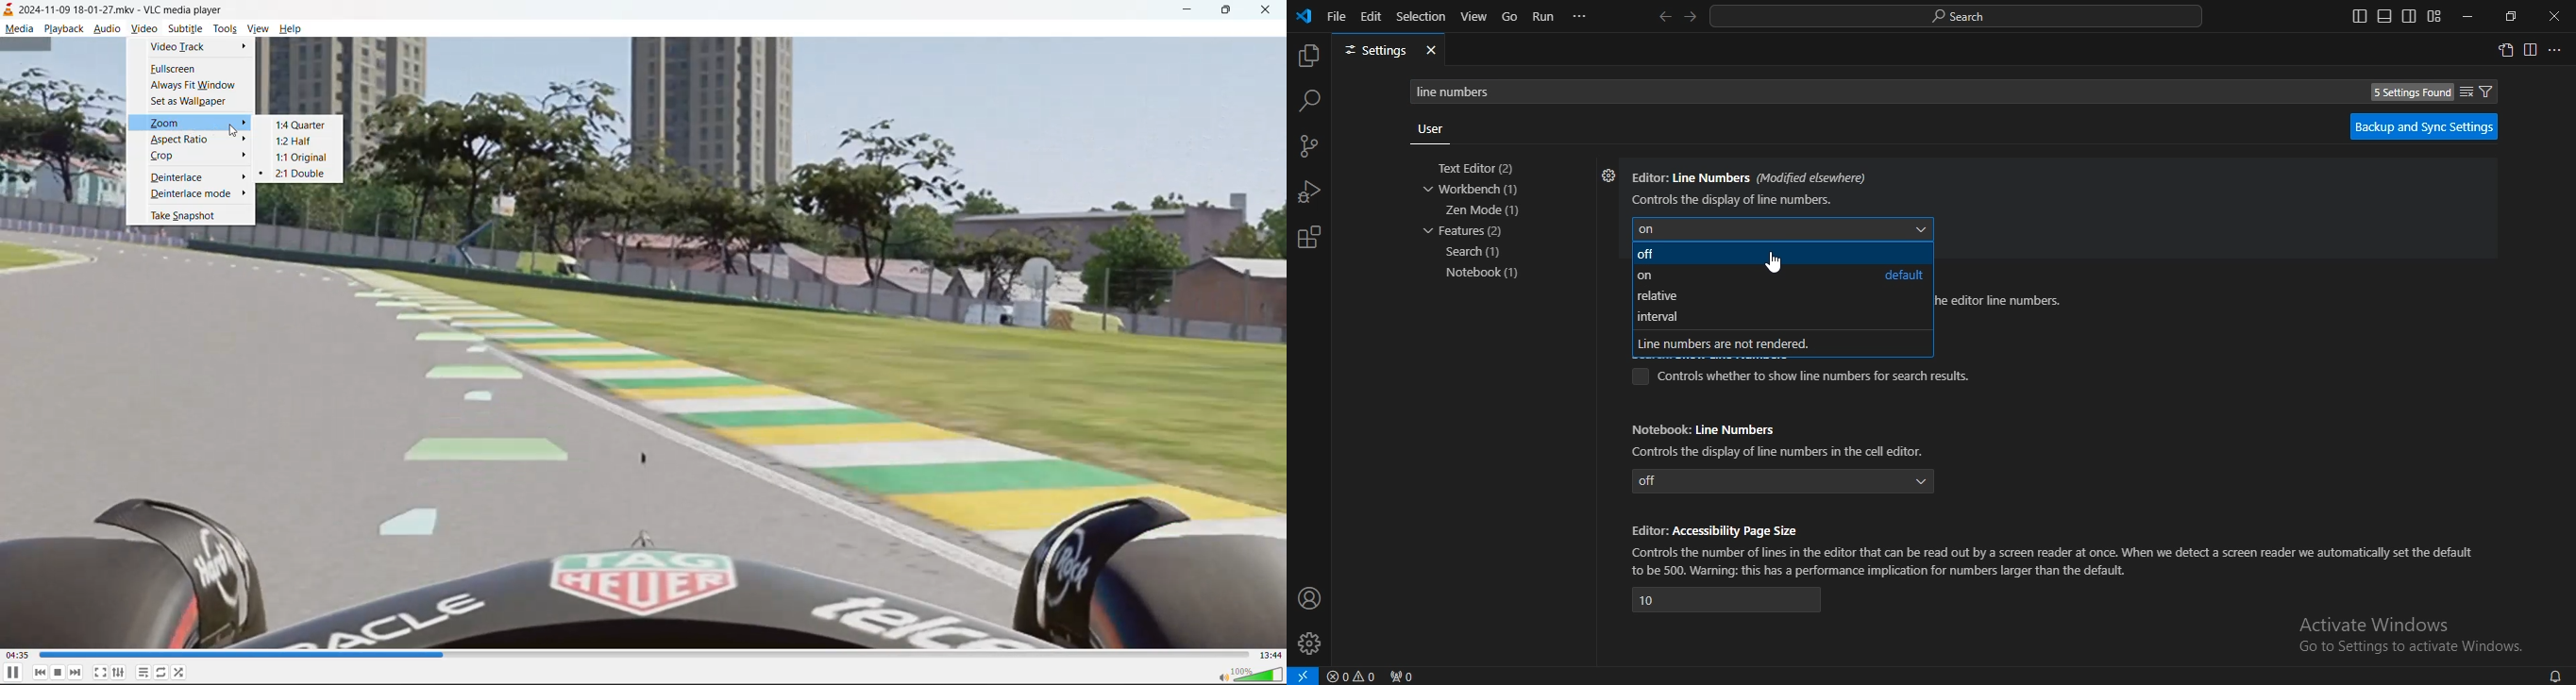 The height and width of the screenshot is (700, 2576). I want to click on ‘Search: Show Line Numbers.
Controls whether to show line numbers for search results., so click(1805, 376).